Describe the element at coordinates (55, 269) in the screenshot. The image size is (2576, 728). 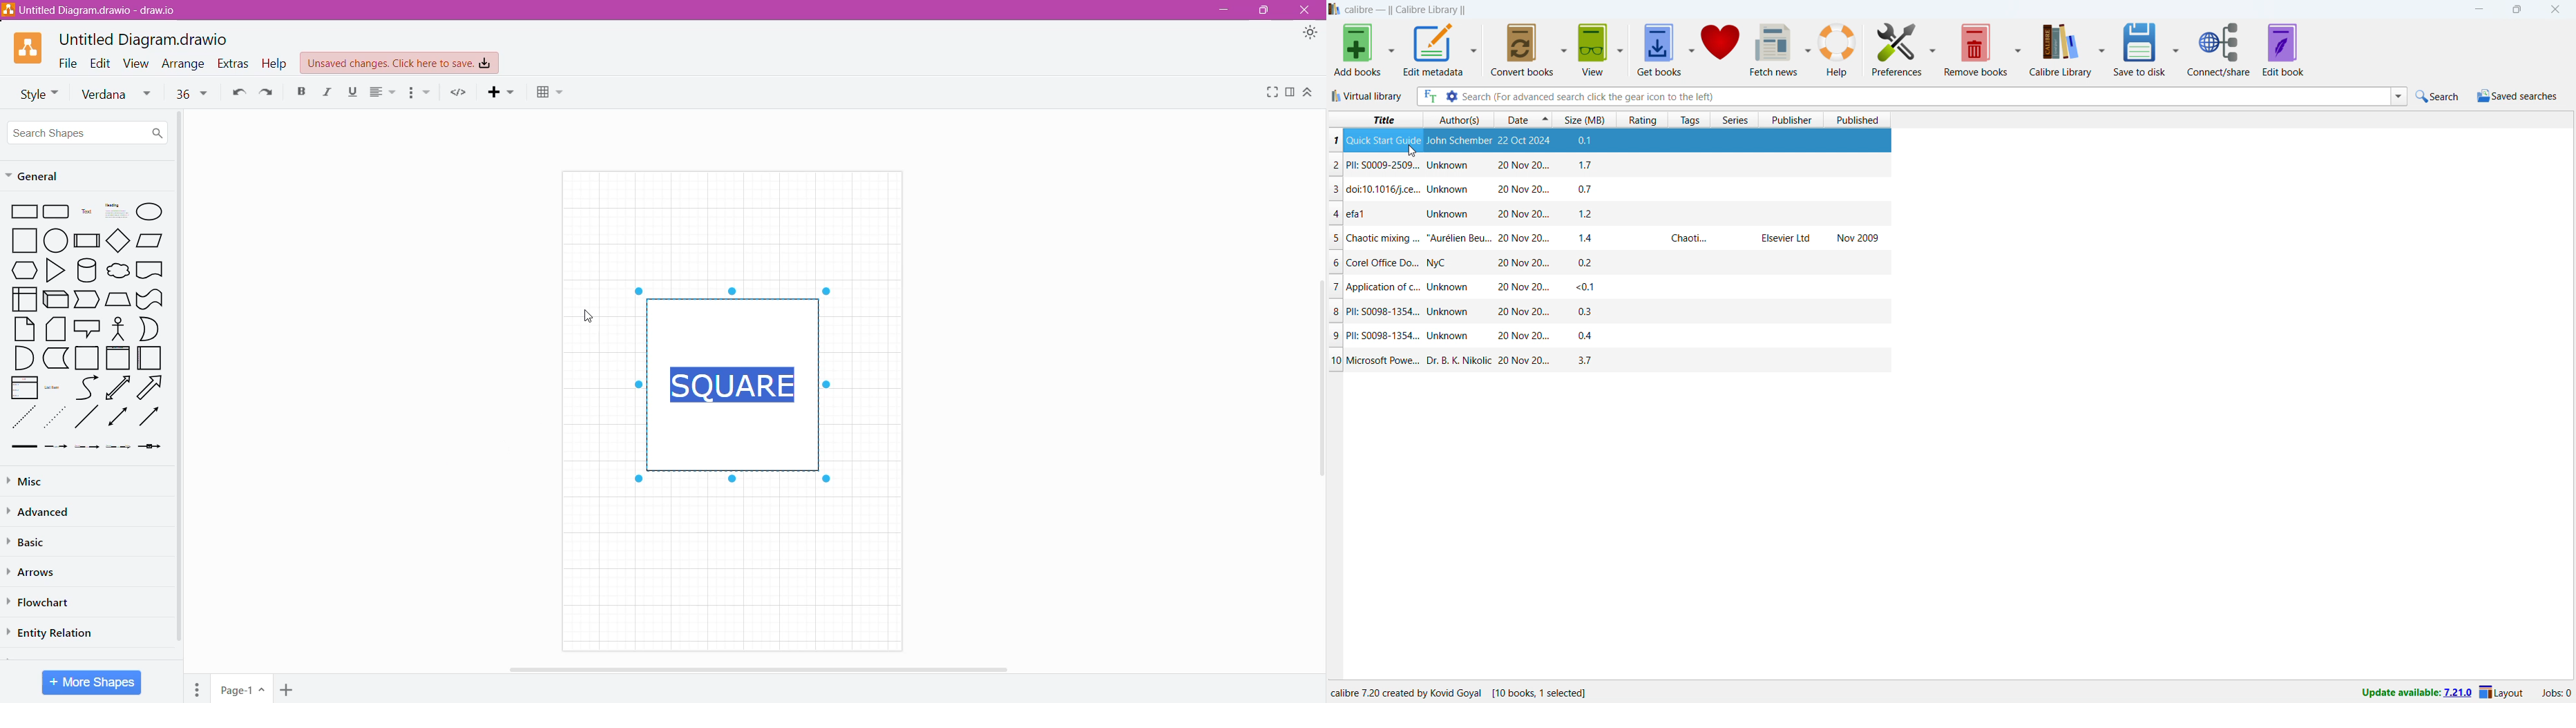
I see `Triangle` at that location.